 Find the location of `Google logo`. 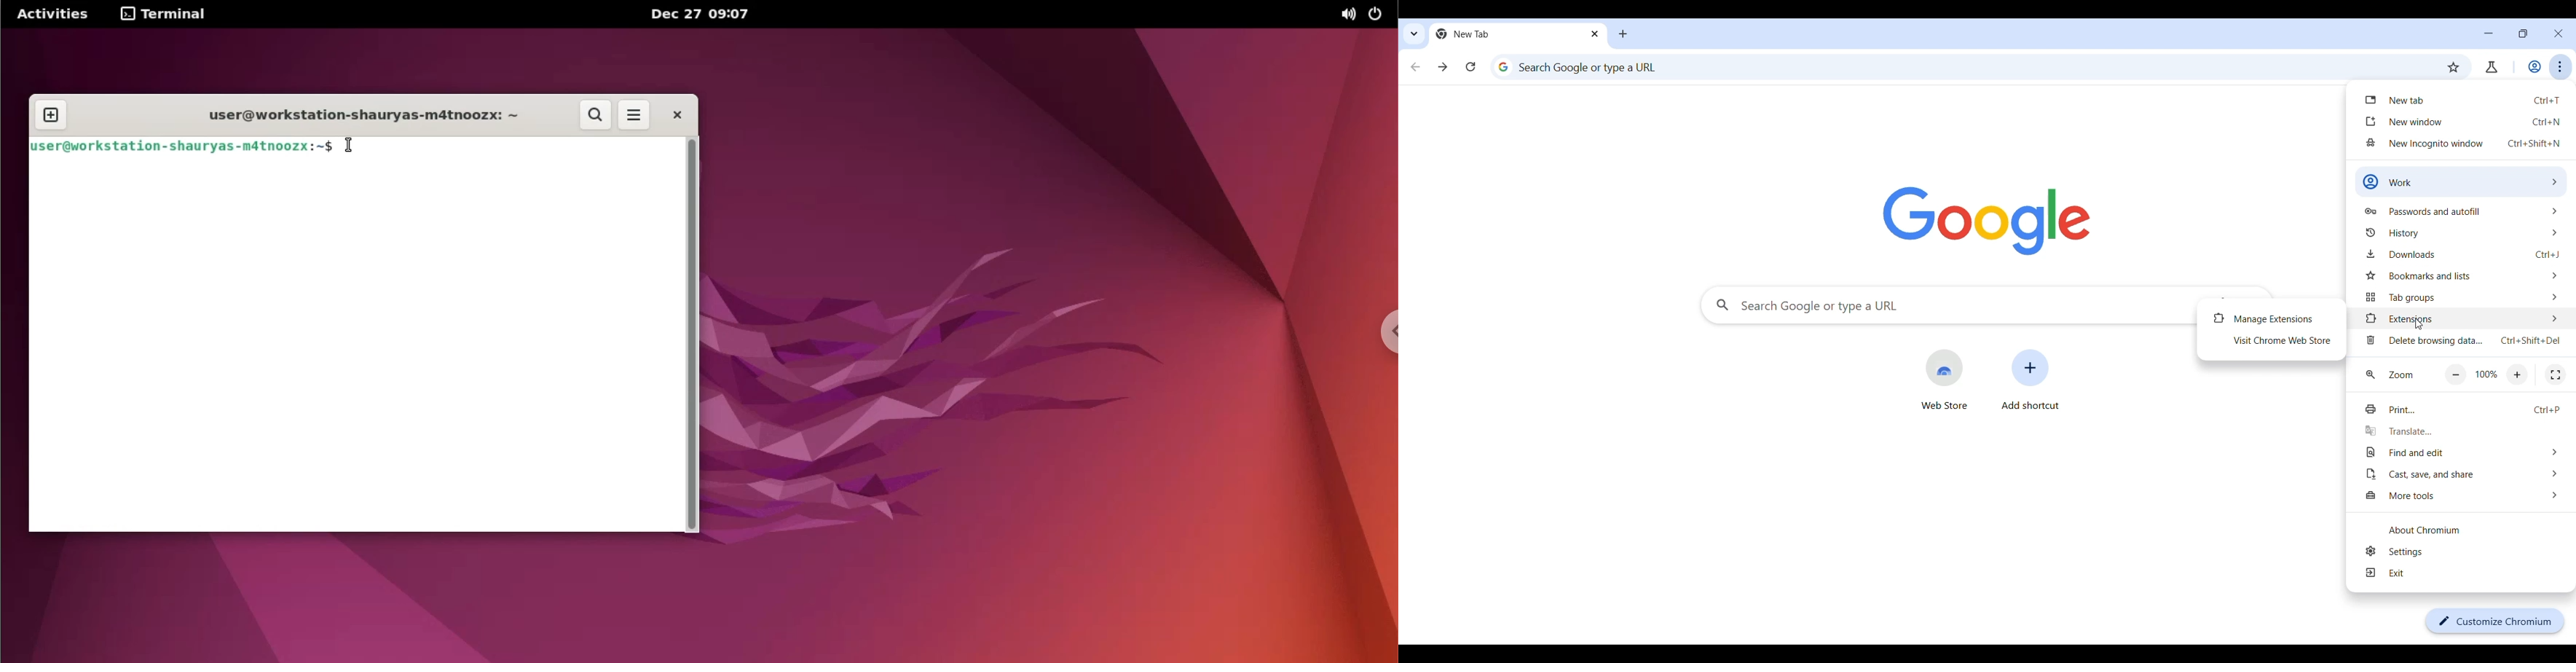

Google logo is located at coordinates (1987, 222).